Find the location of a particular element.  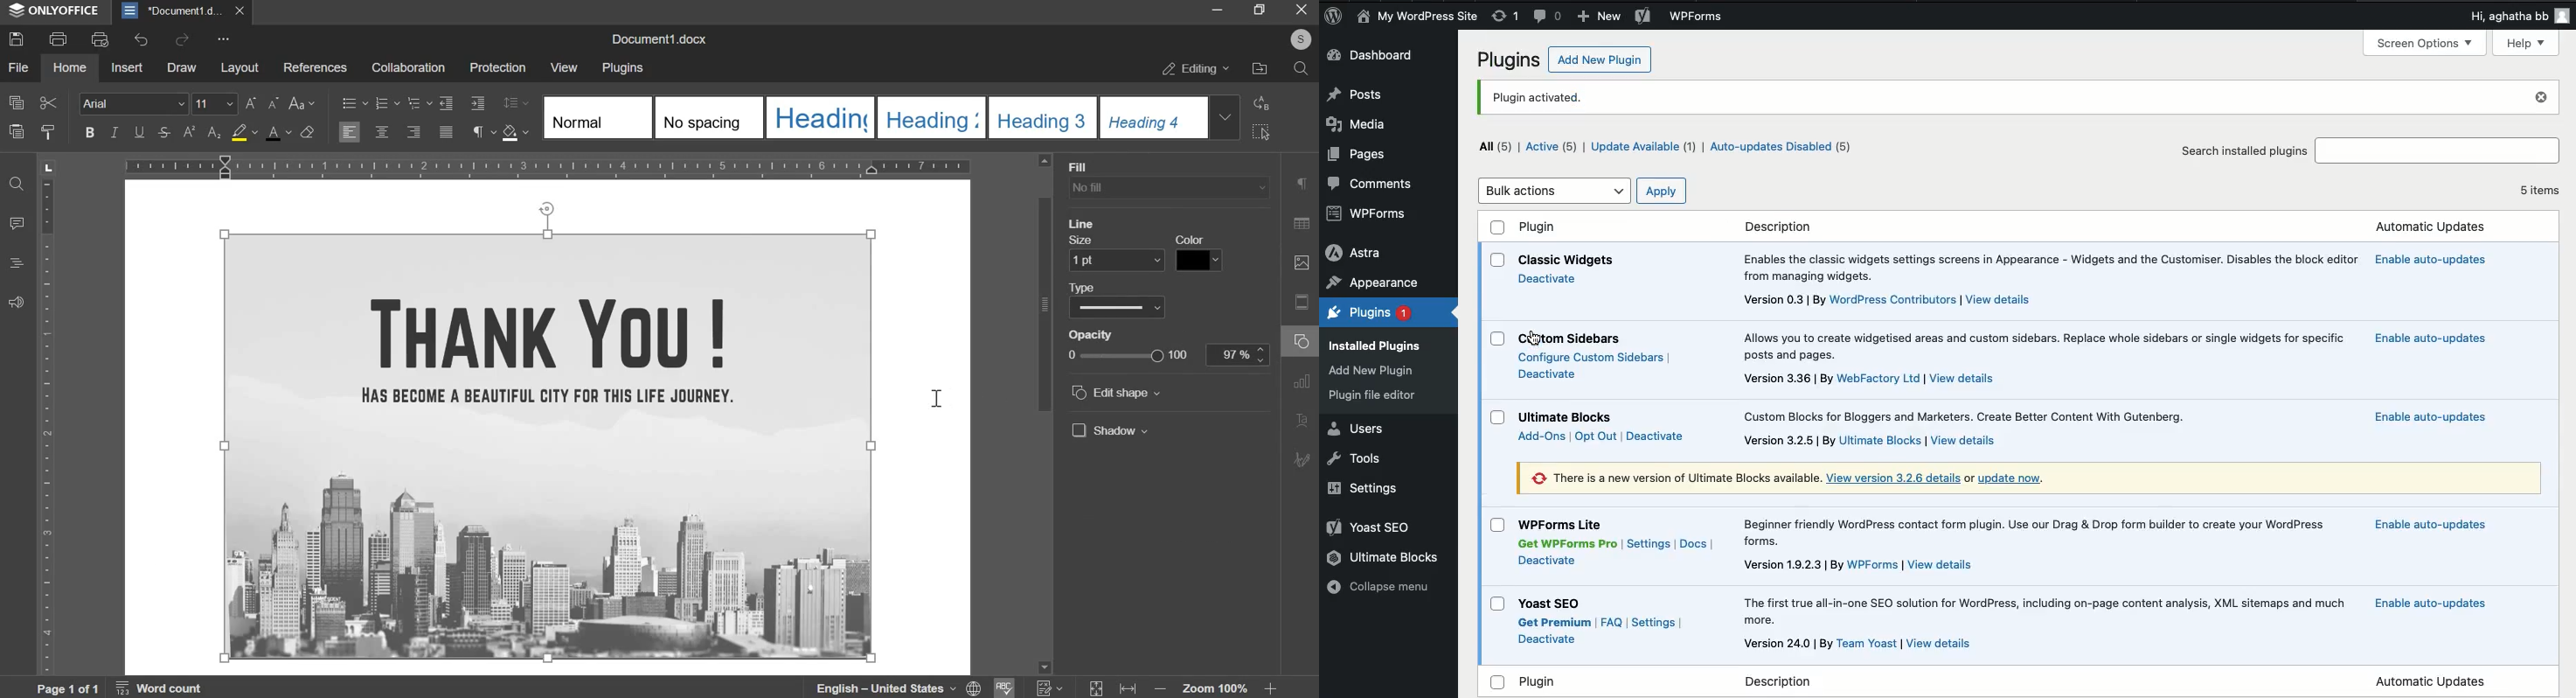

chart settings is located at coordinates (1304, 382).